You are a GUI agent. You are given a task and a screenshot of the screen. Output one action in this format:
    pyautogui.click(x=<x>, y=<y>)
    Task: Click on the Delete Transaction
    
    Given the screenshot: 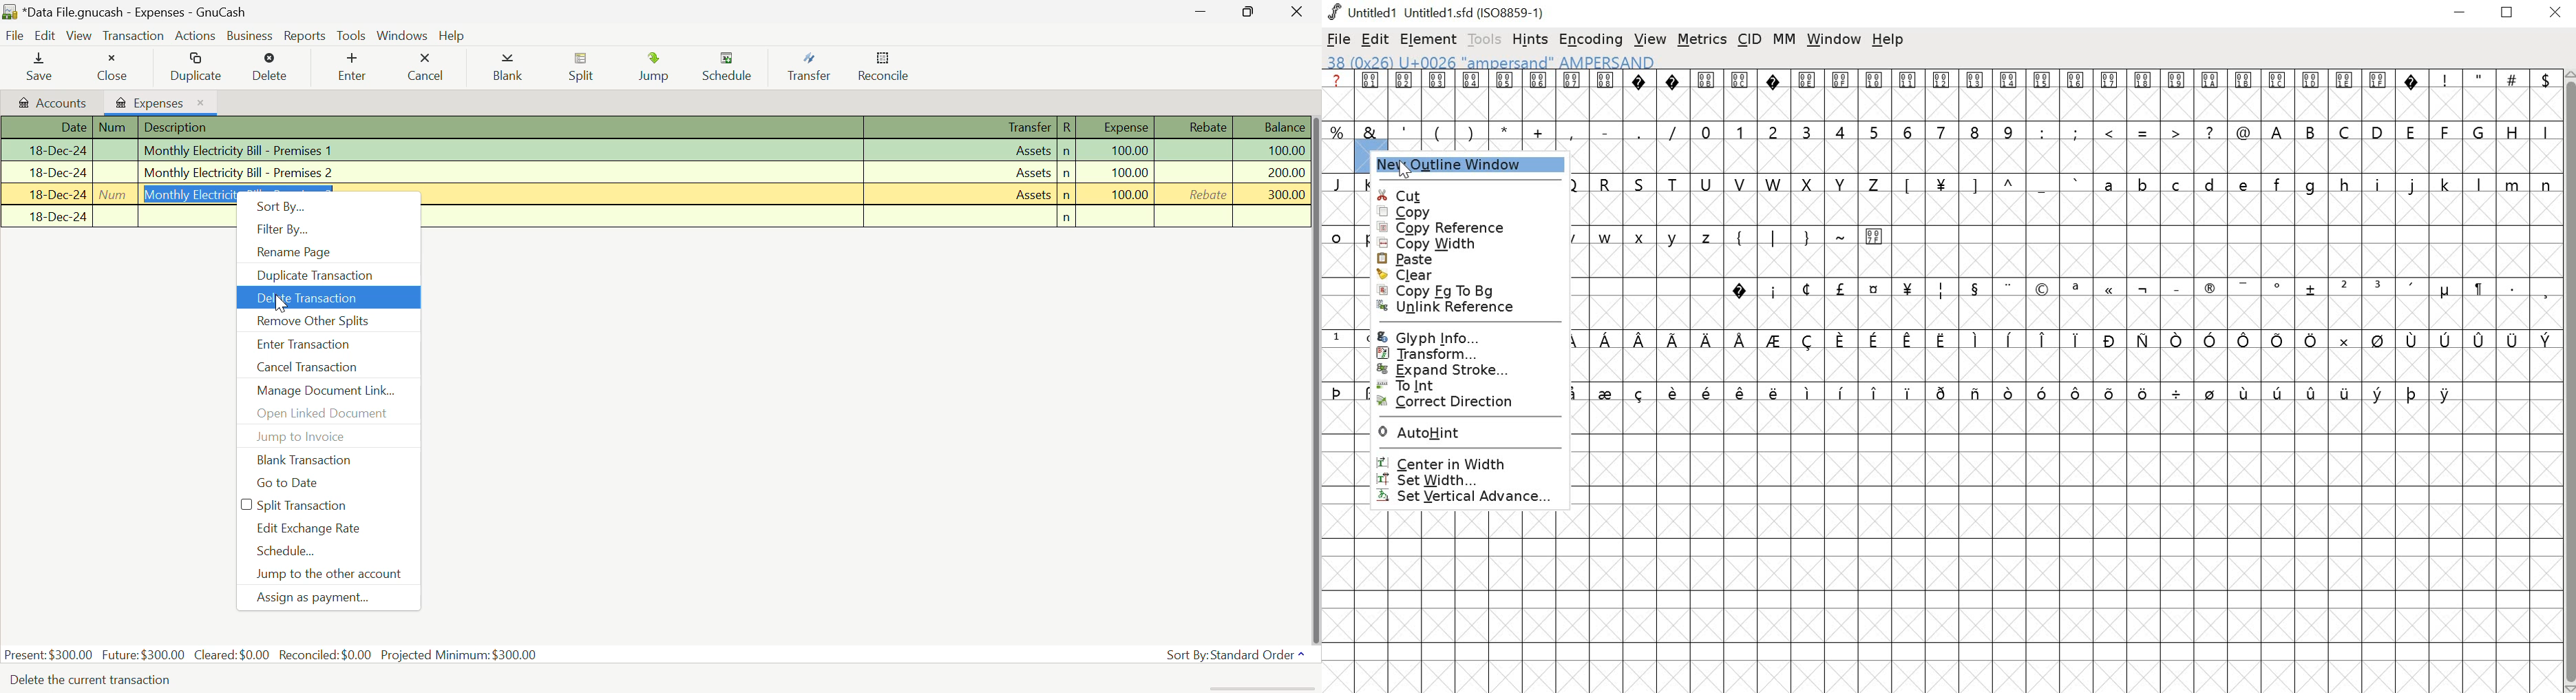 What is the action you would take?
    pyautogui.click(x=327, y=298)
    